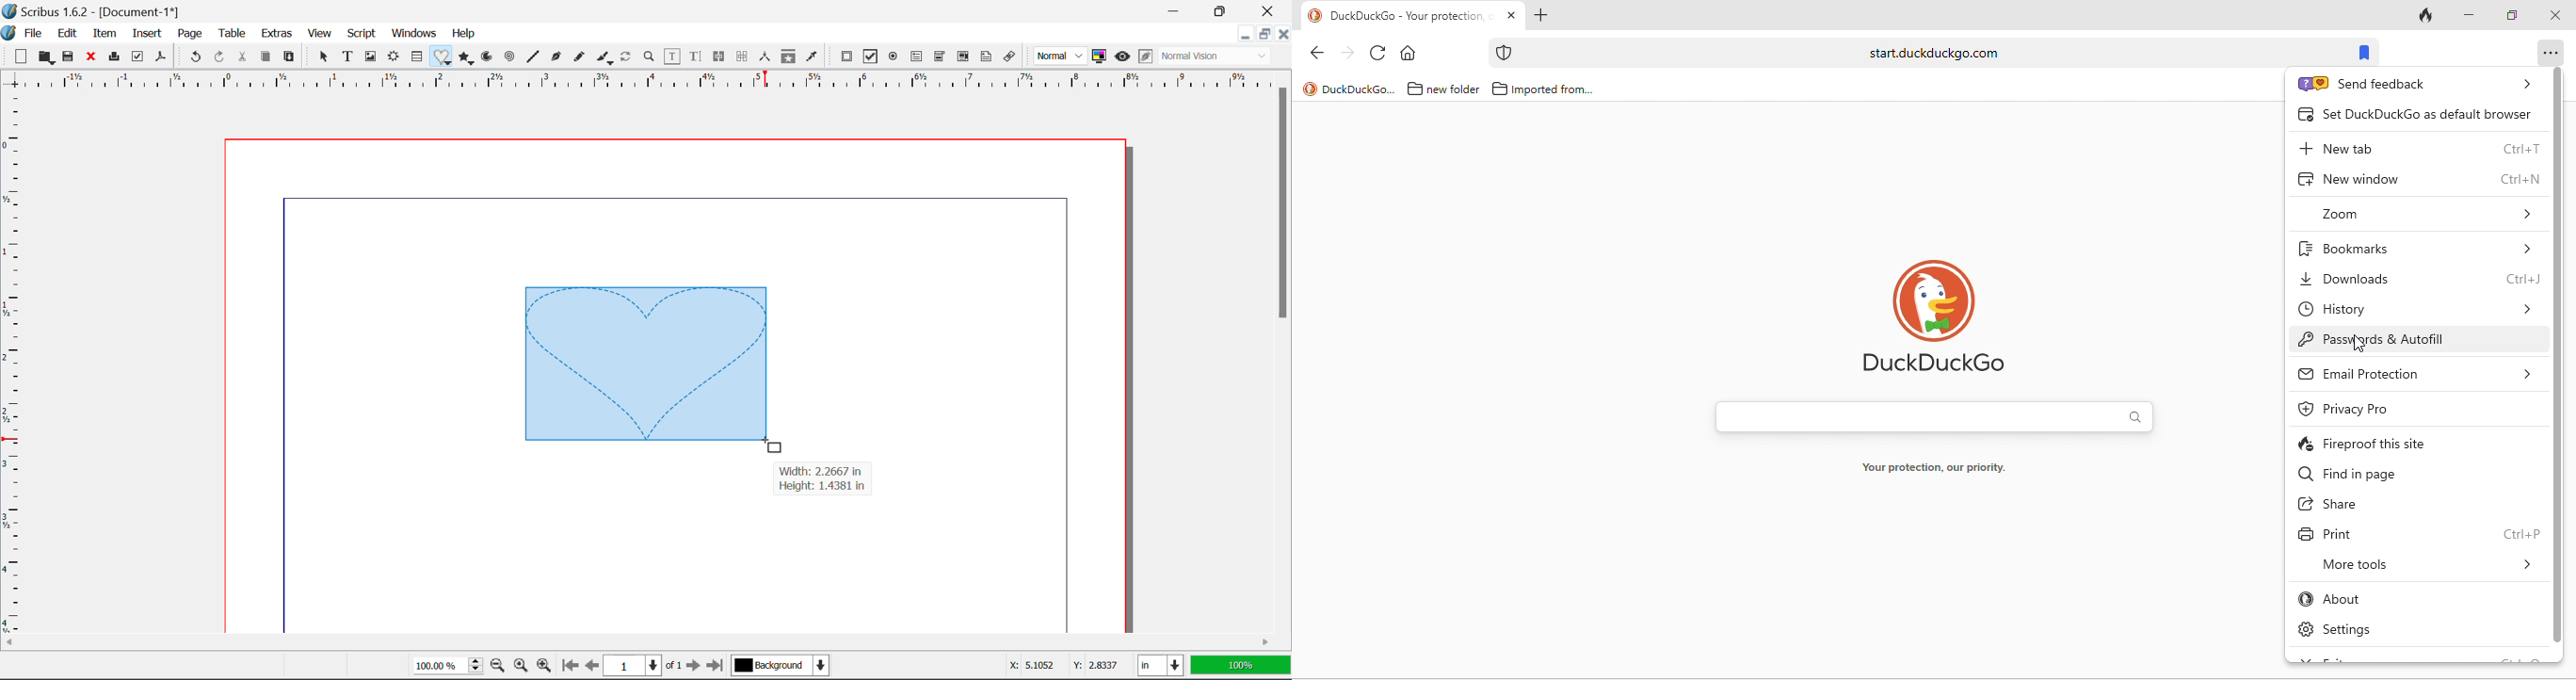 This screenshot has height=700, width=2576. I want to click on in, so click(1160, 666).